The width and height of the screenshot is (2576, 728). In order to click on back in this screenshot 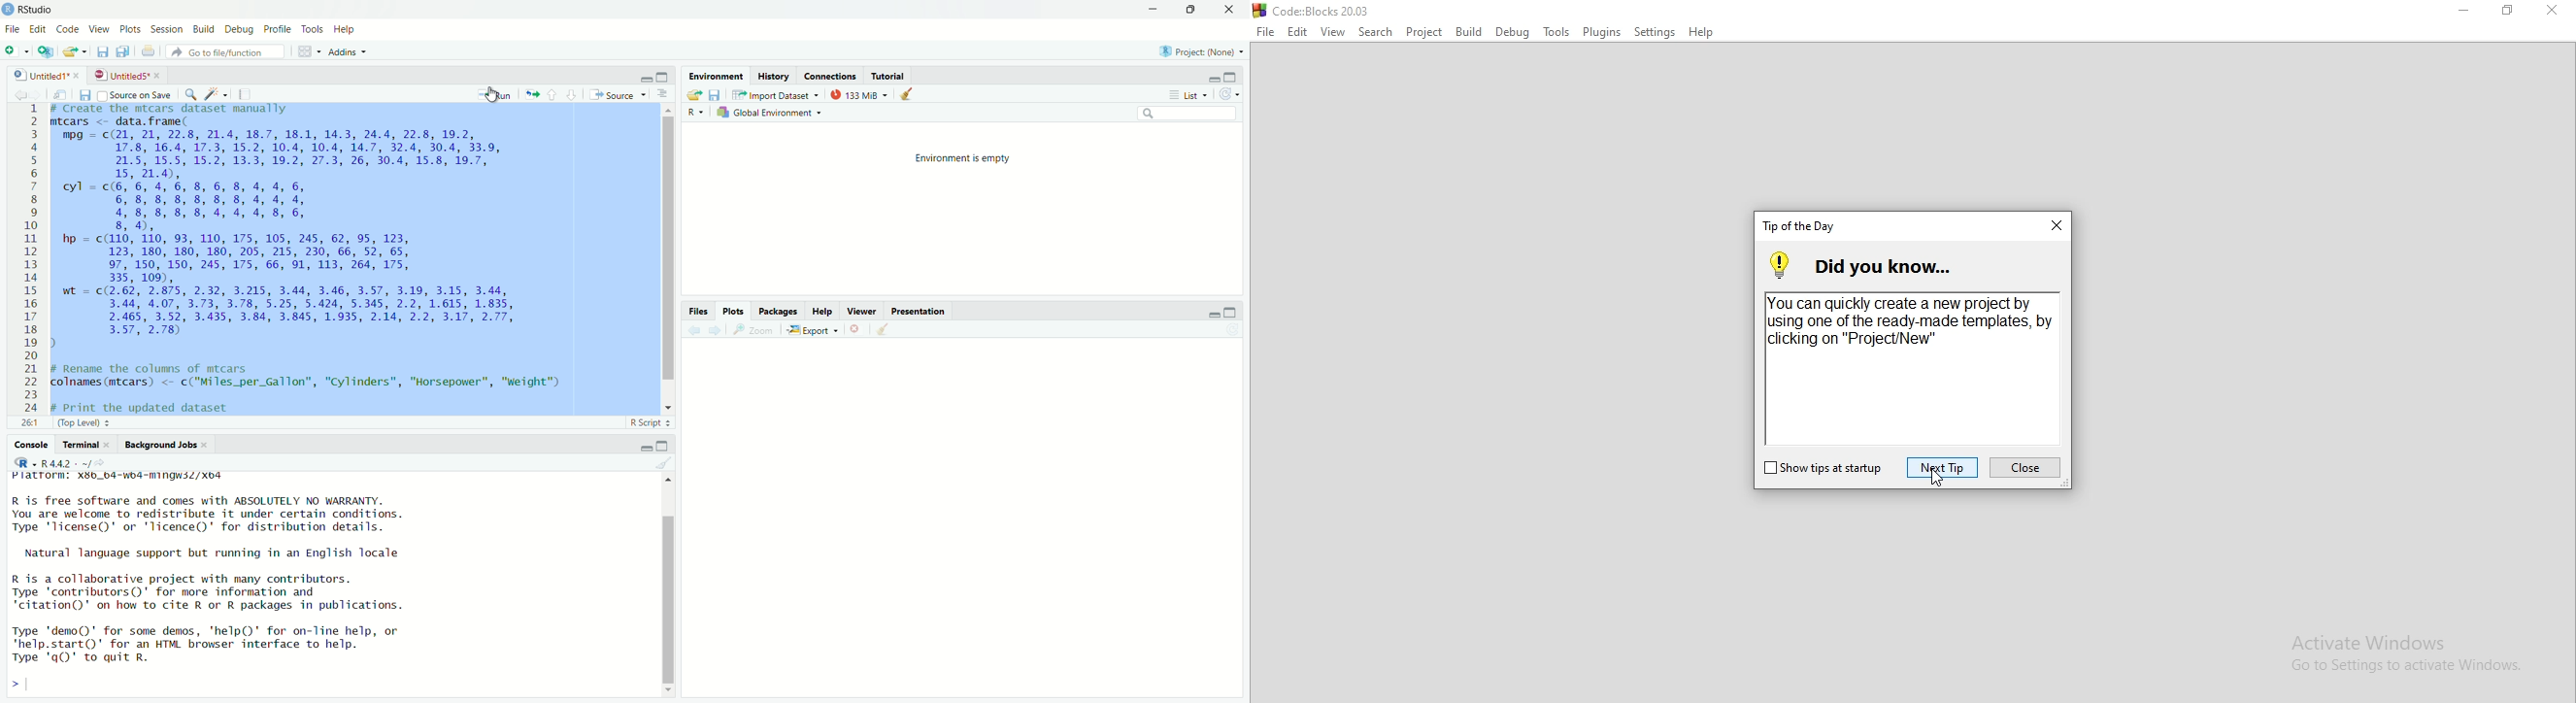, I will do `click(14, 93)`.